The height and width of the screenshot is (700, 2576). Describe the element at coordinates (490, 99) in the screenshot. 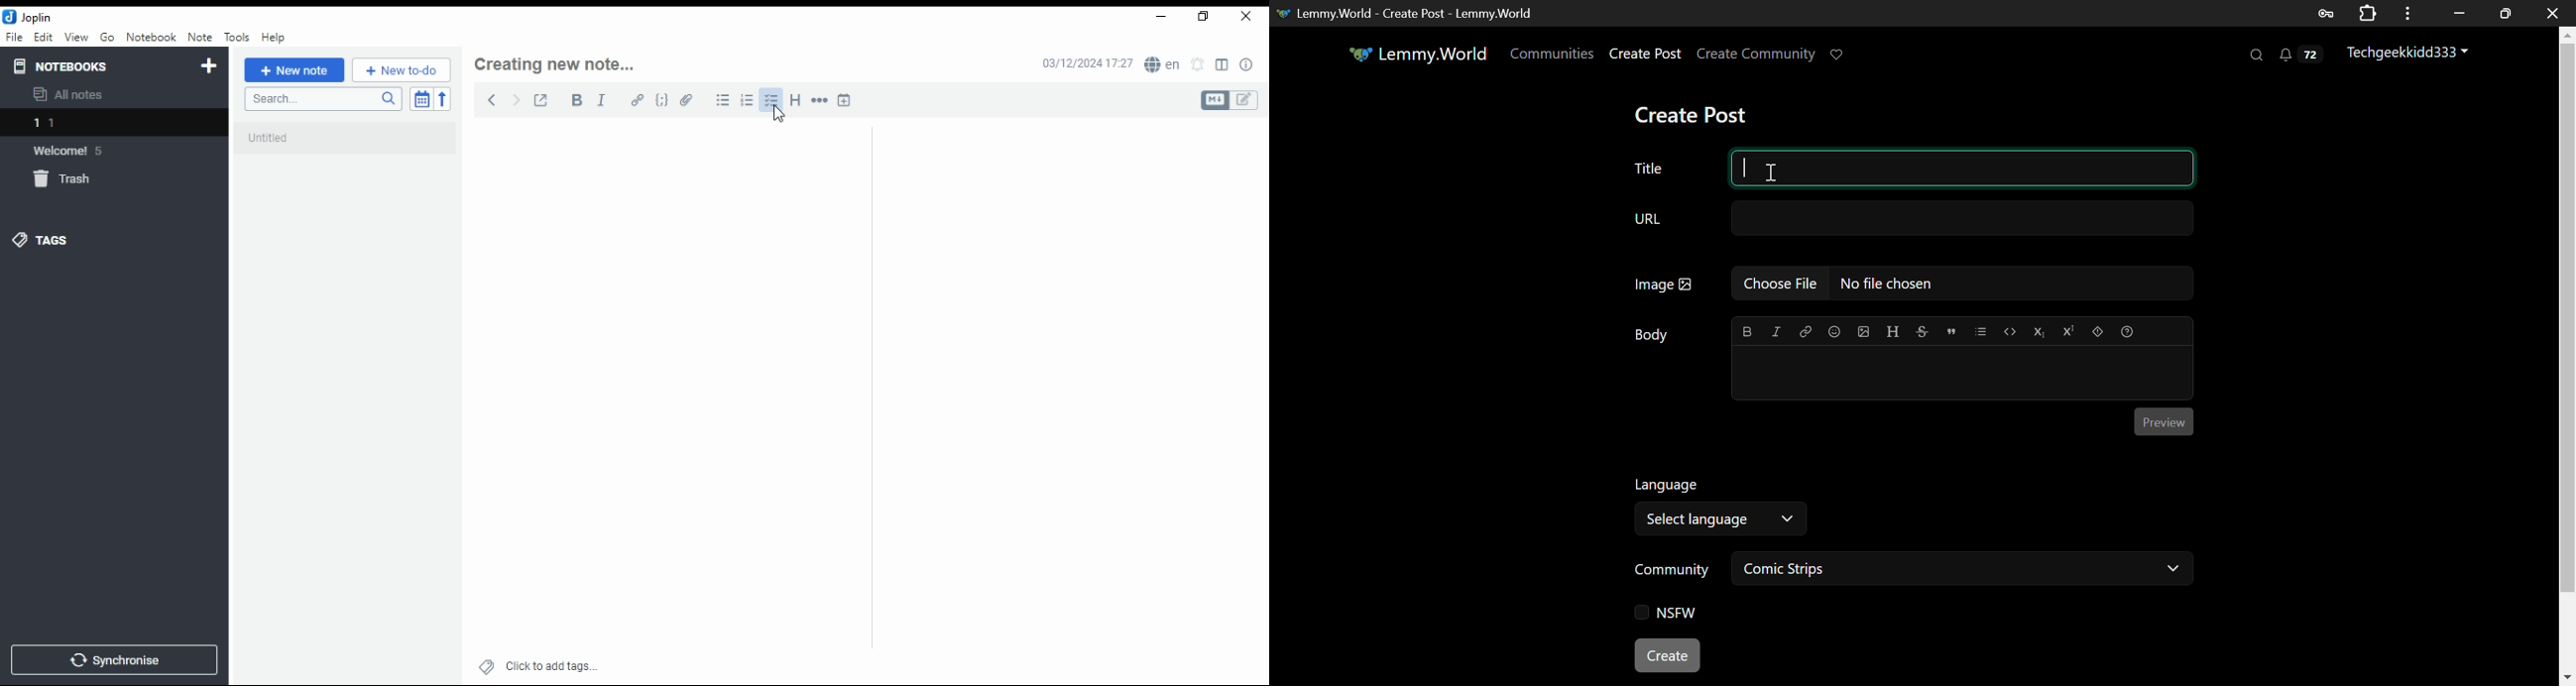

I see `previous` at that location.